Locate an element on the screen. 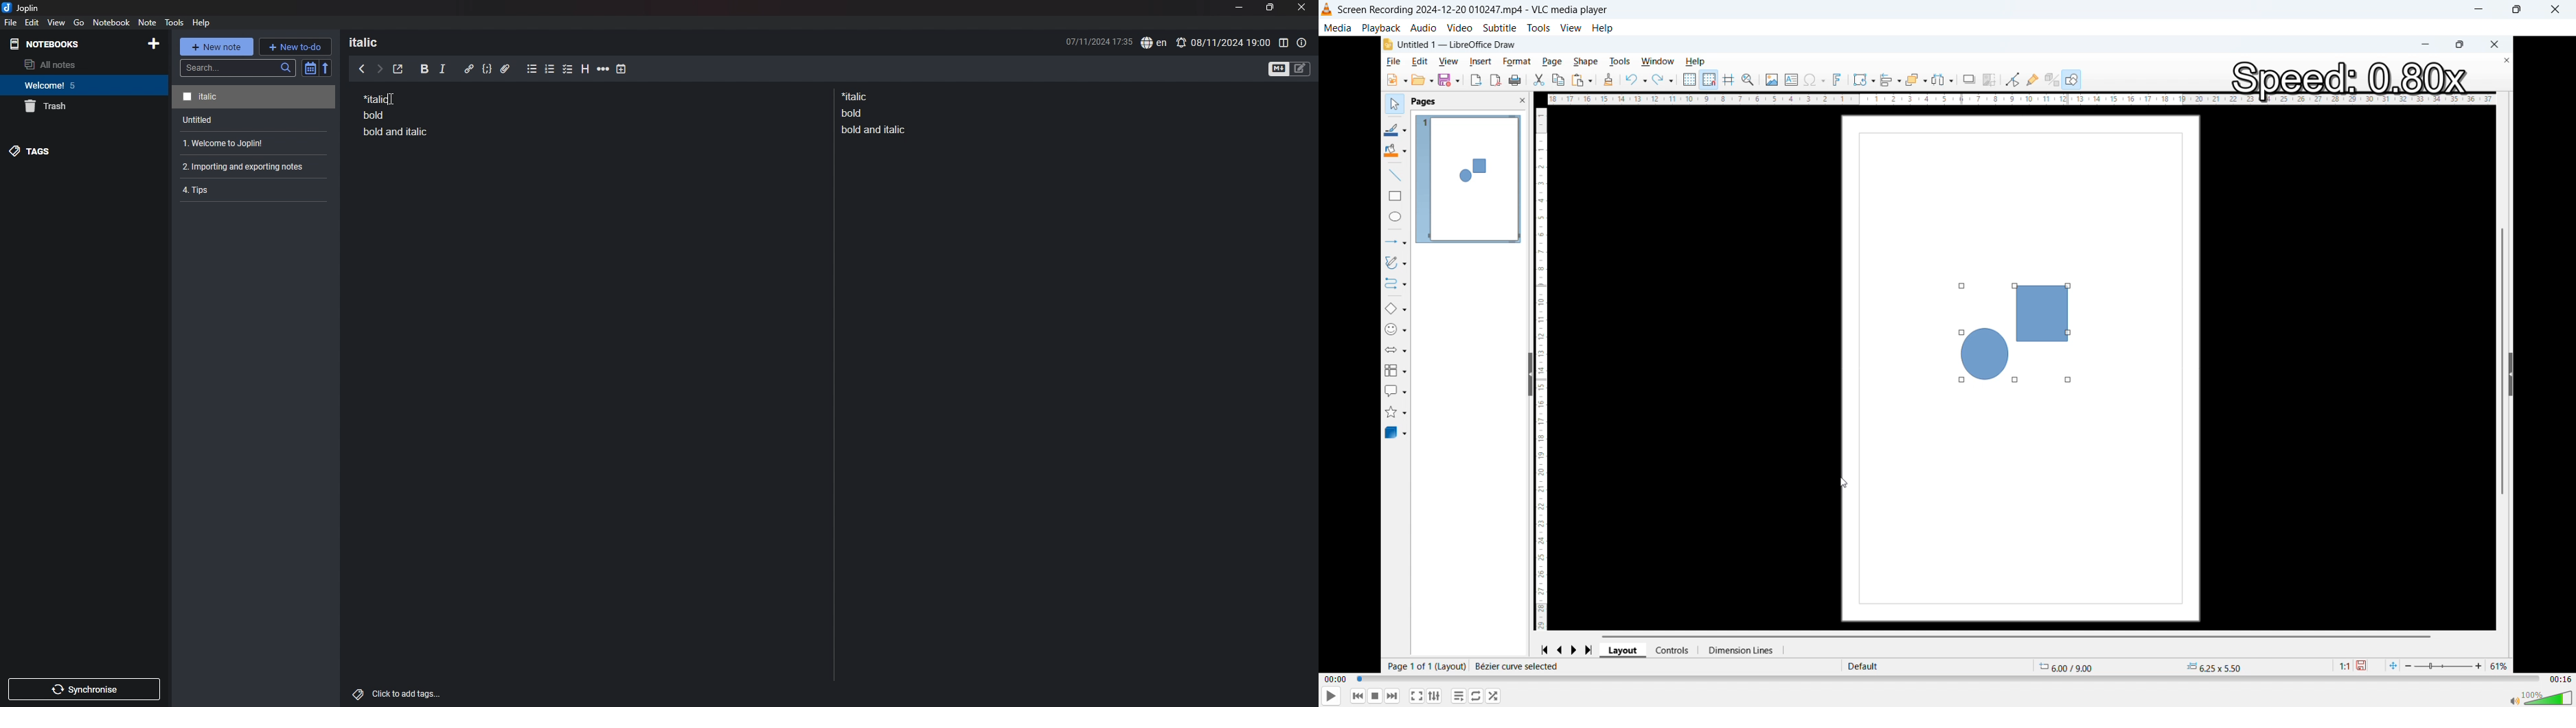 This screenshot has height=728, width=2576. reverse sort order is located at coordinates (326, 67).